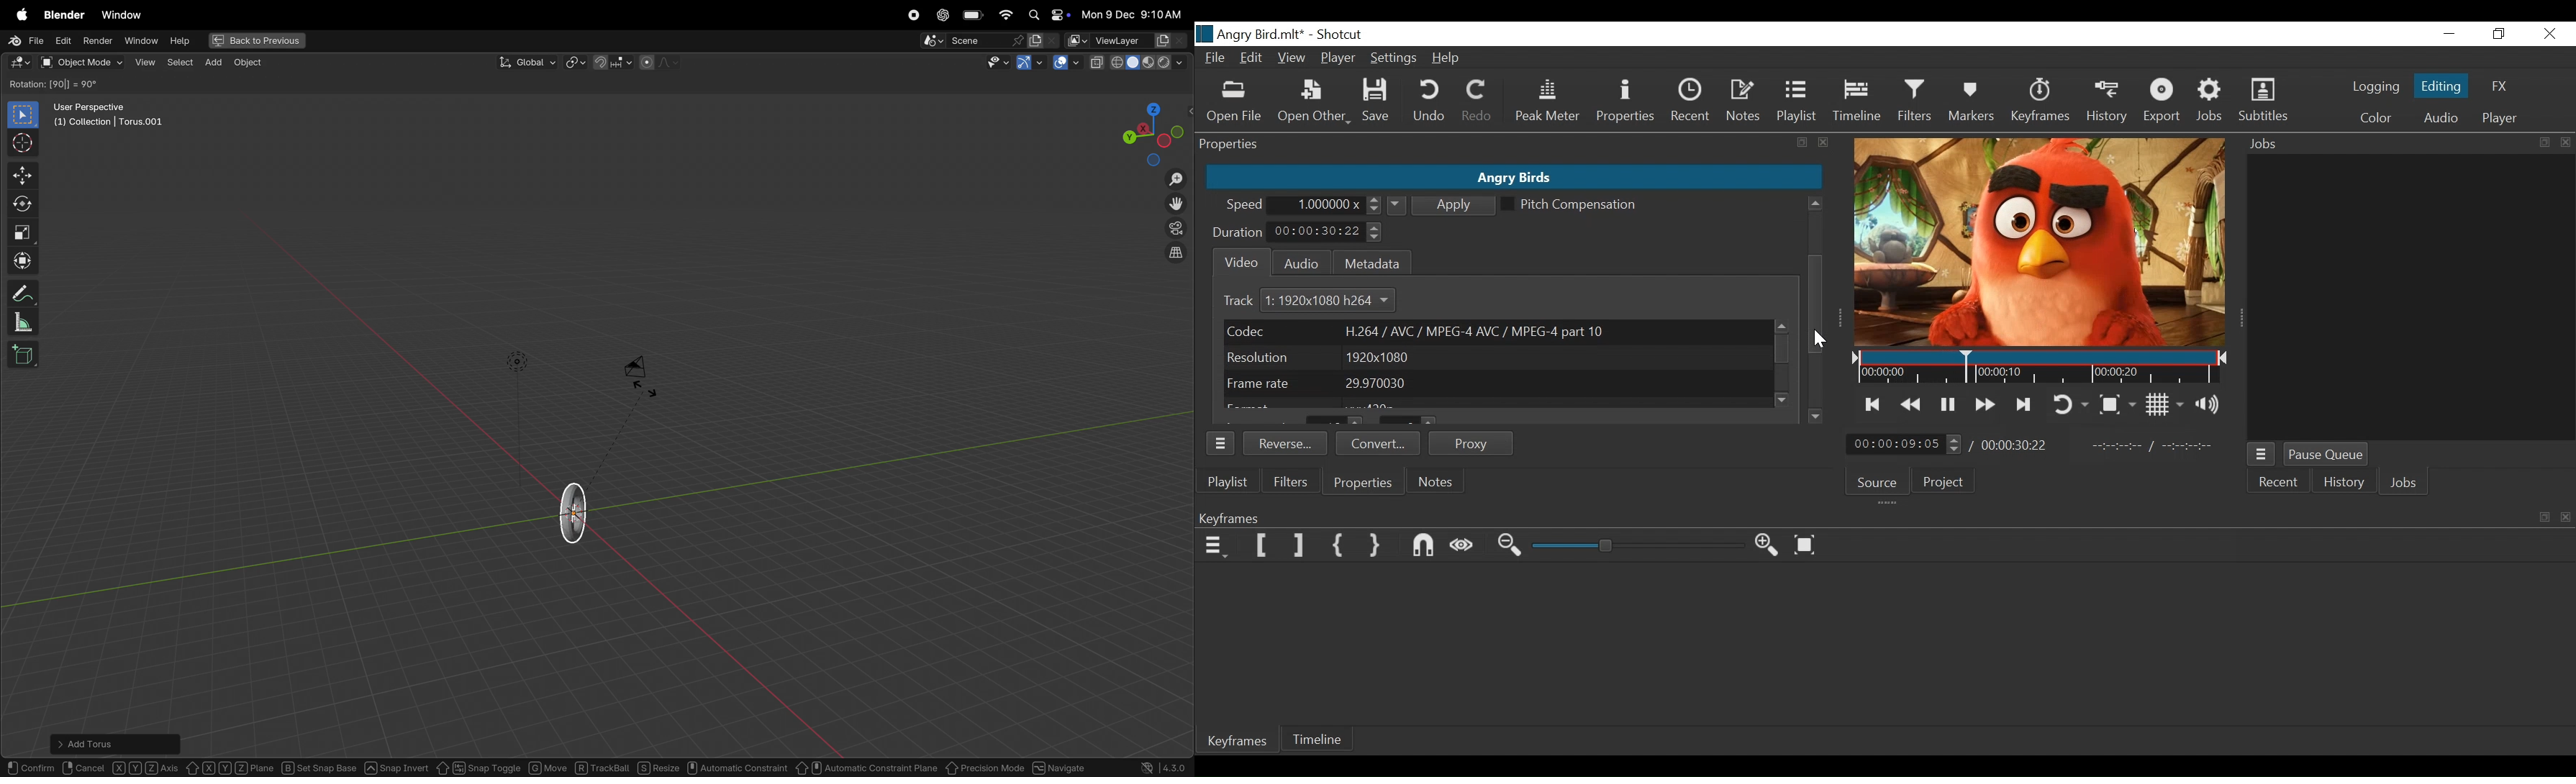  What do you see at coordinates (1910, 404) in the screenshot?
I see `Play backward quickly` at bounding box center [1910, 404].